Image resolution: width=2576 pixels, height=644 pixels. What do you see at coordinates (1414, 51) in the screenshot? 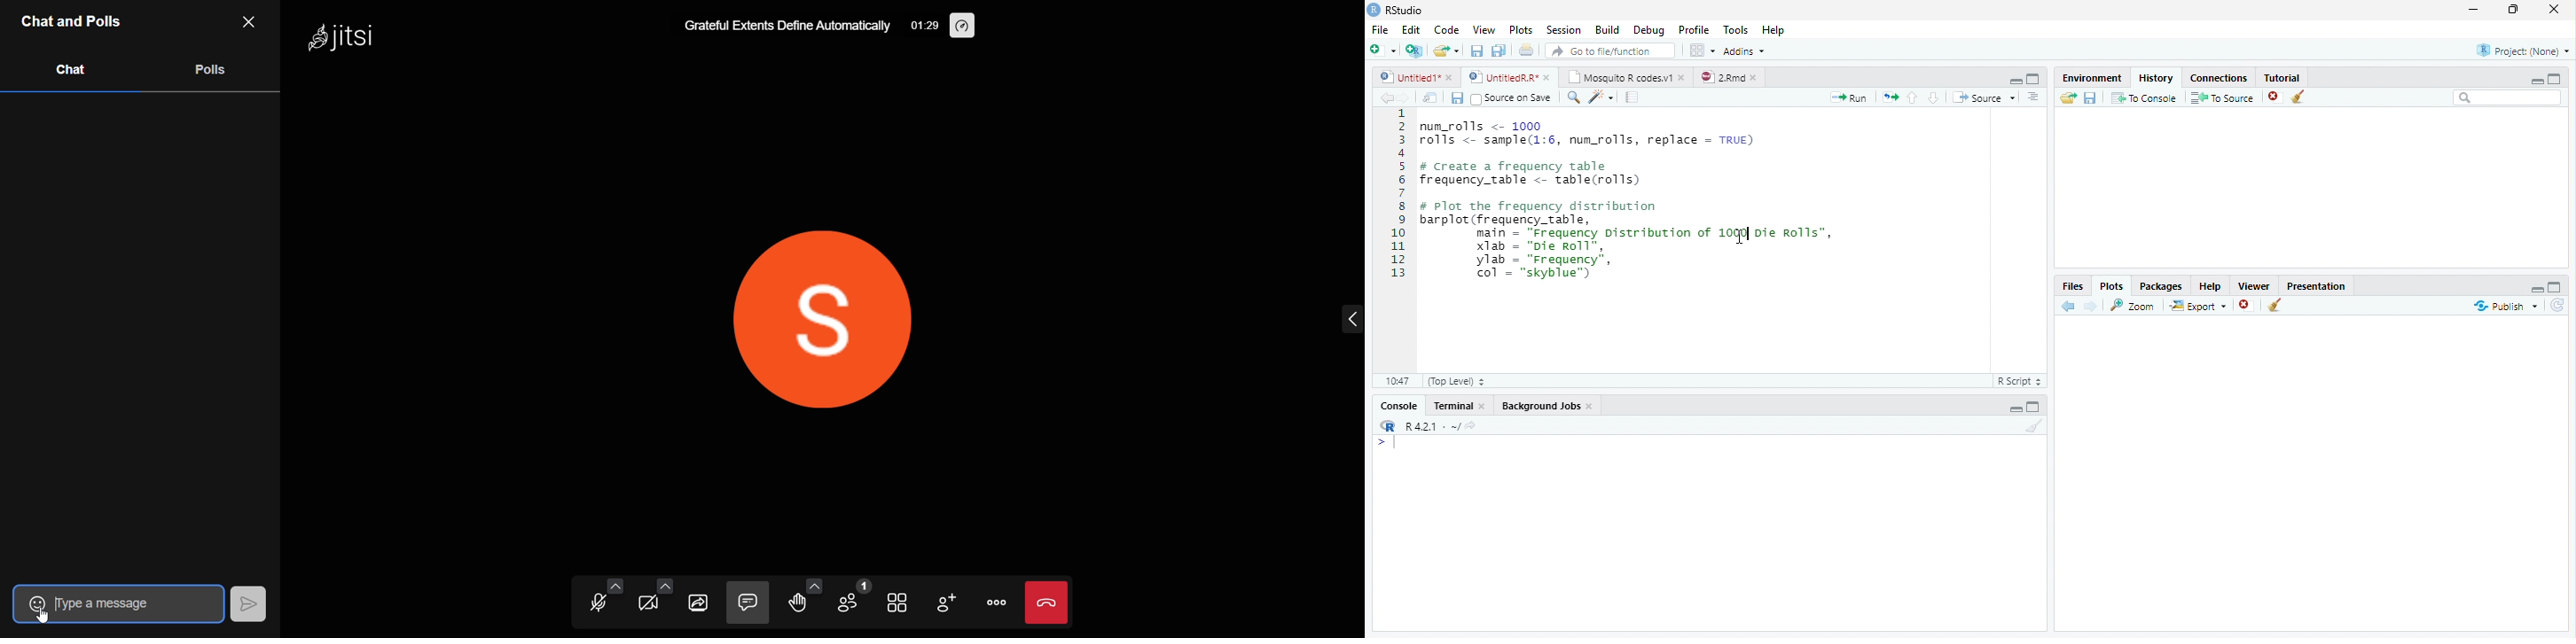
I see `Create Project` at bounding box center [1414, 51].